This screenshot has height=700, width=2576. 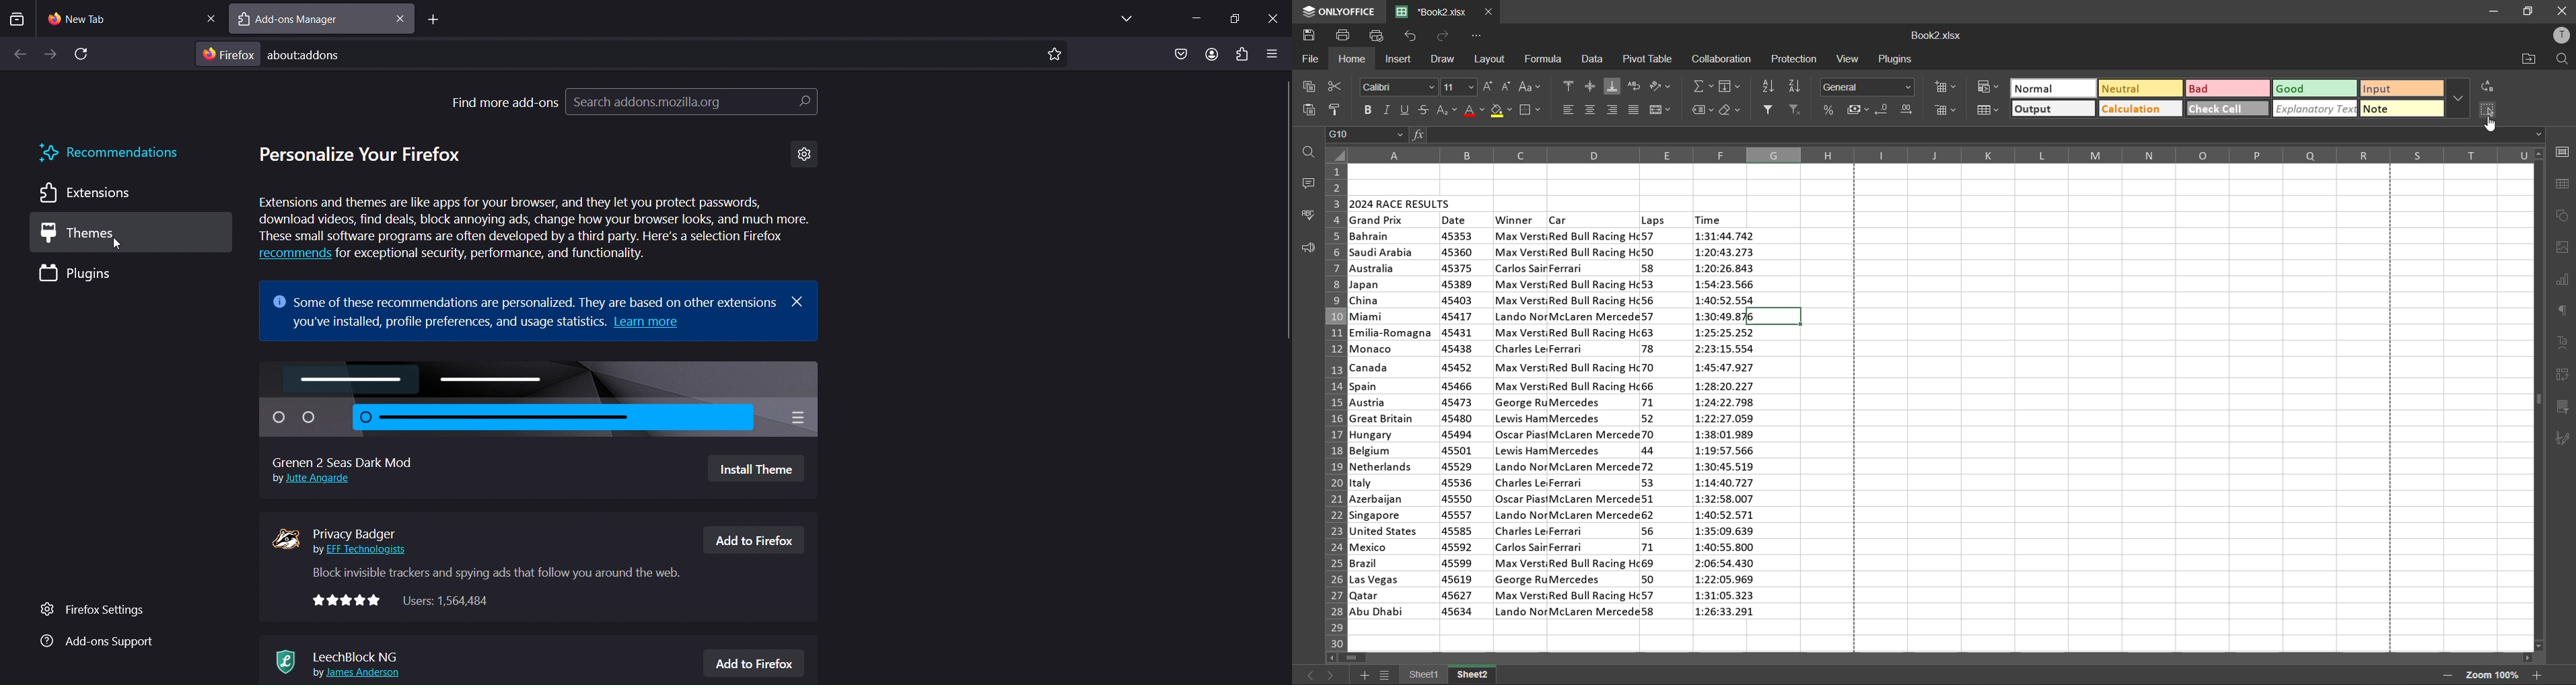 I want to click on protection, so click(x=1796, y=61).